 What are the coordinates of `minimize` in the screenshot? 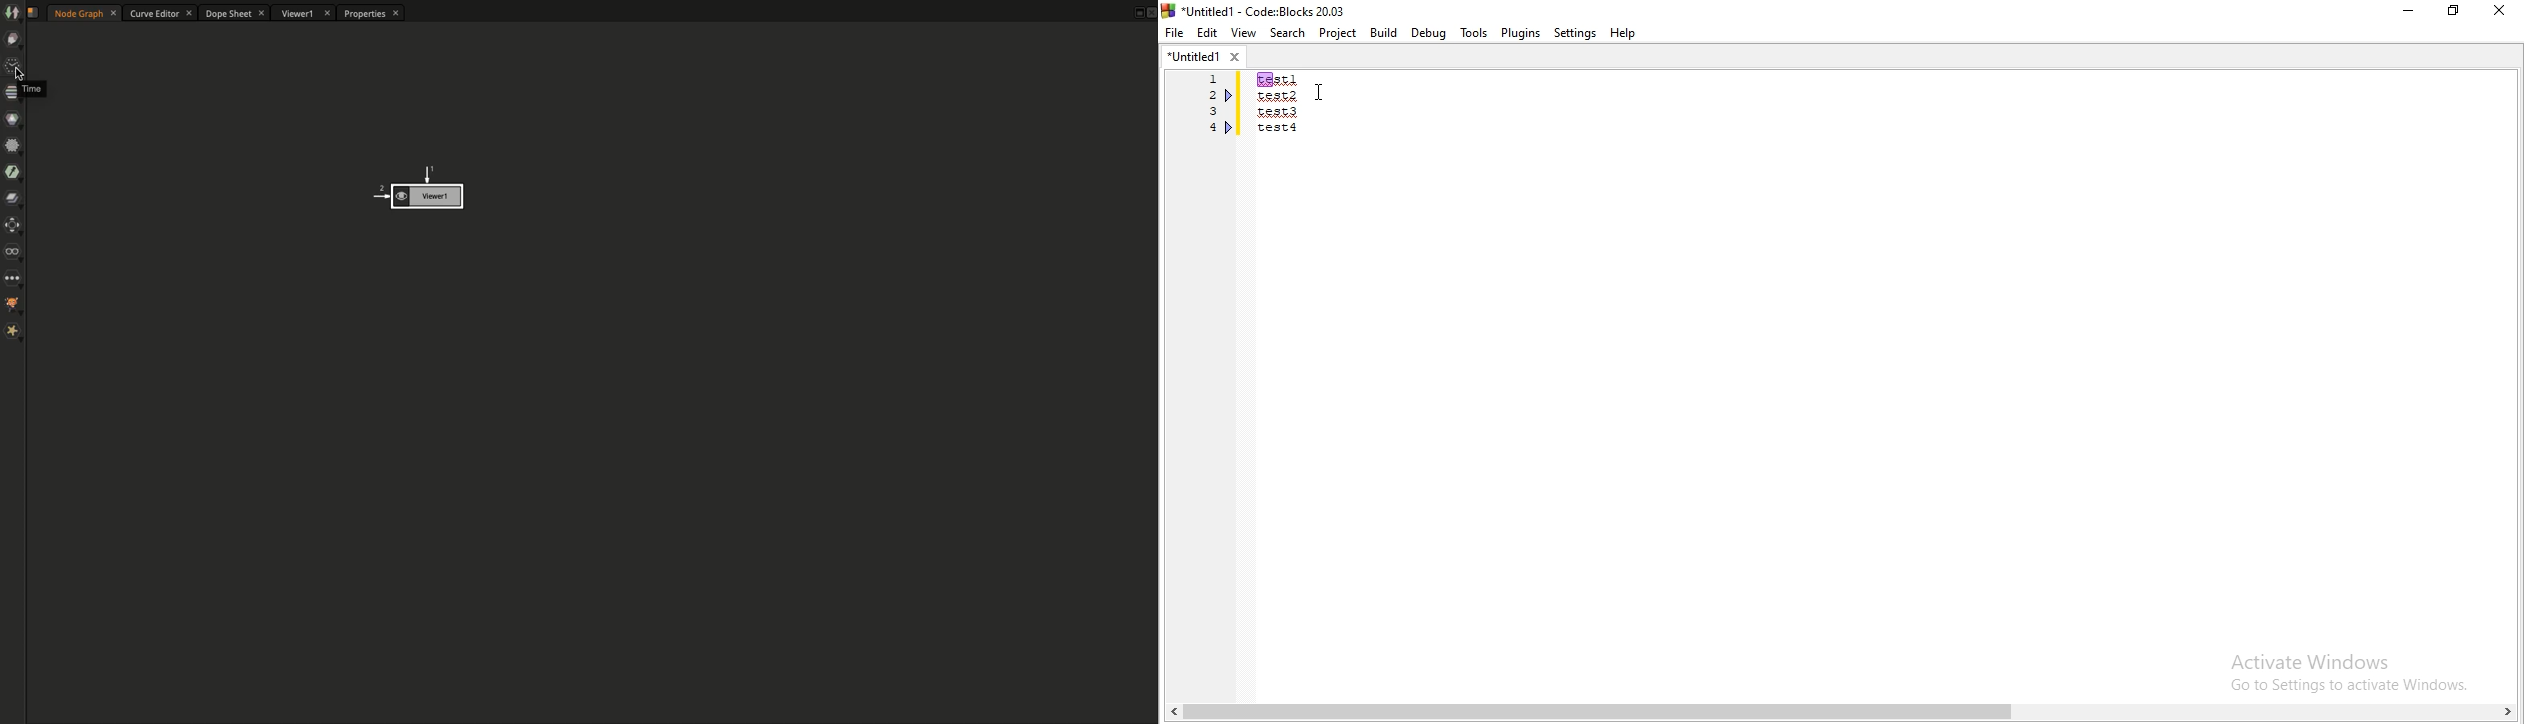 It's located at (2406, 12).